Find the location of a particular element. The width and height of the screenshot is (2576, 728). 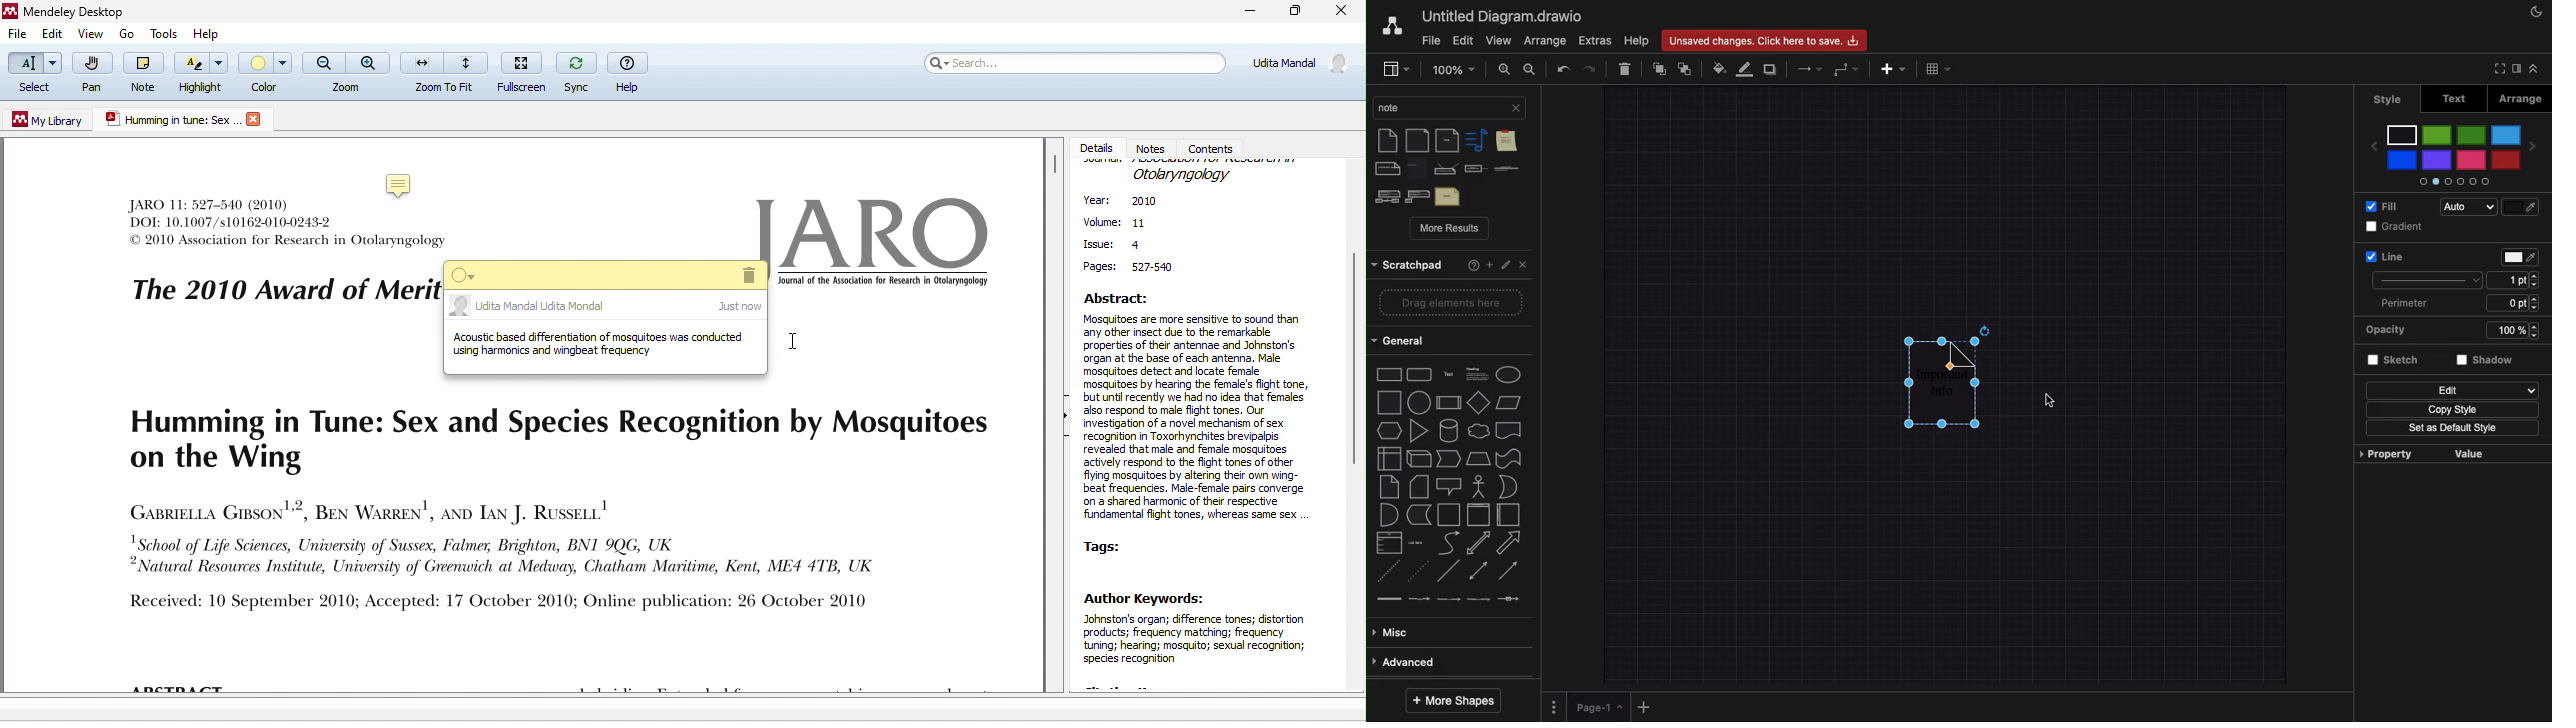

tape is located at coordinates (1509, 458).